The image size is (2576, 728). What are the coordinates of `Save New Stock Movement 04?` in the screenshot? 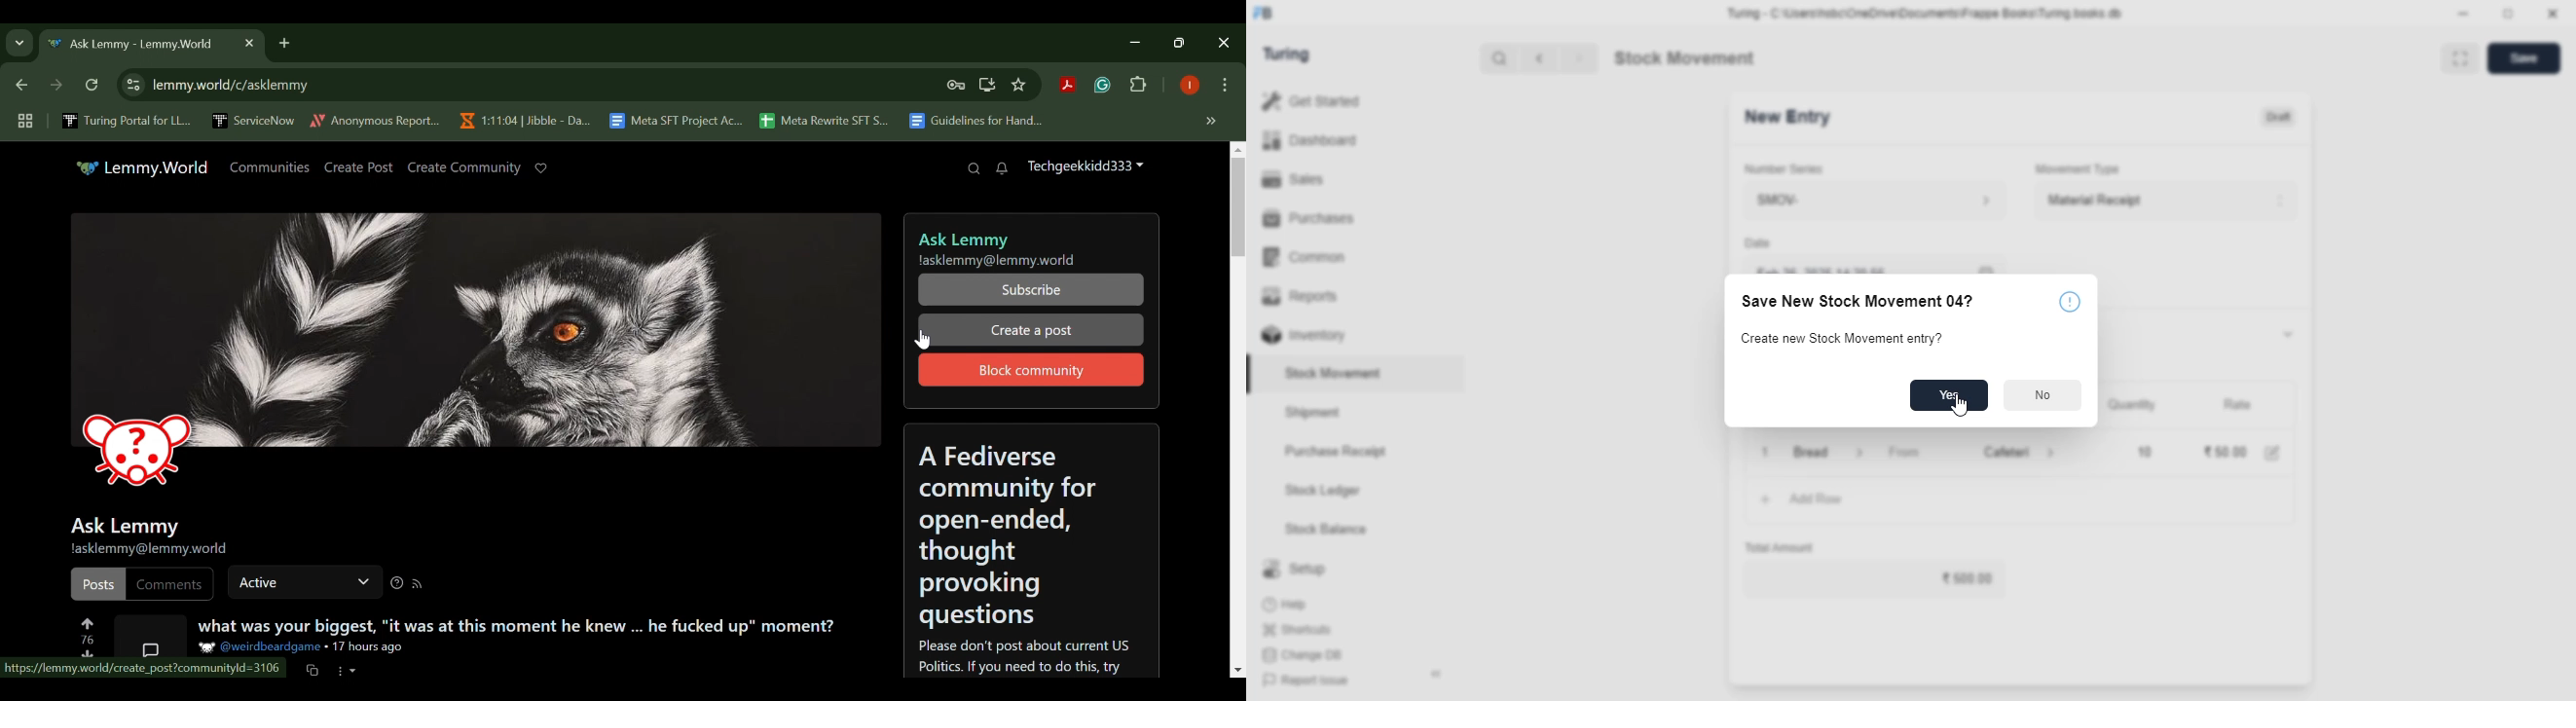 It's located at (1858, 301).